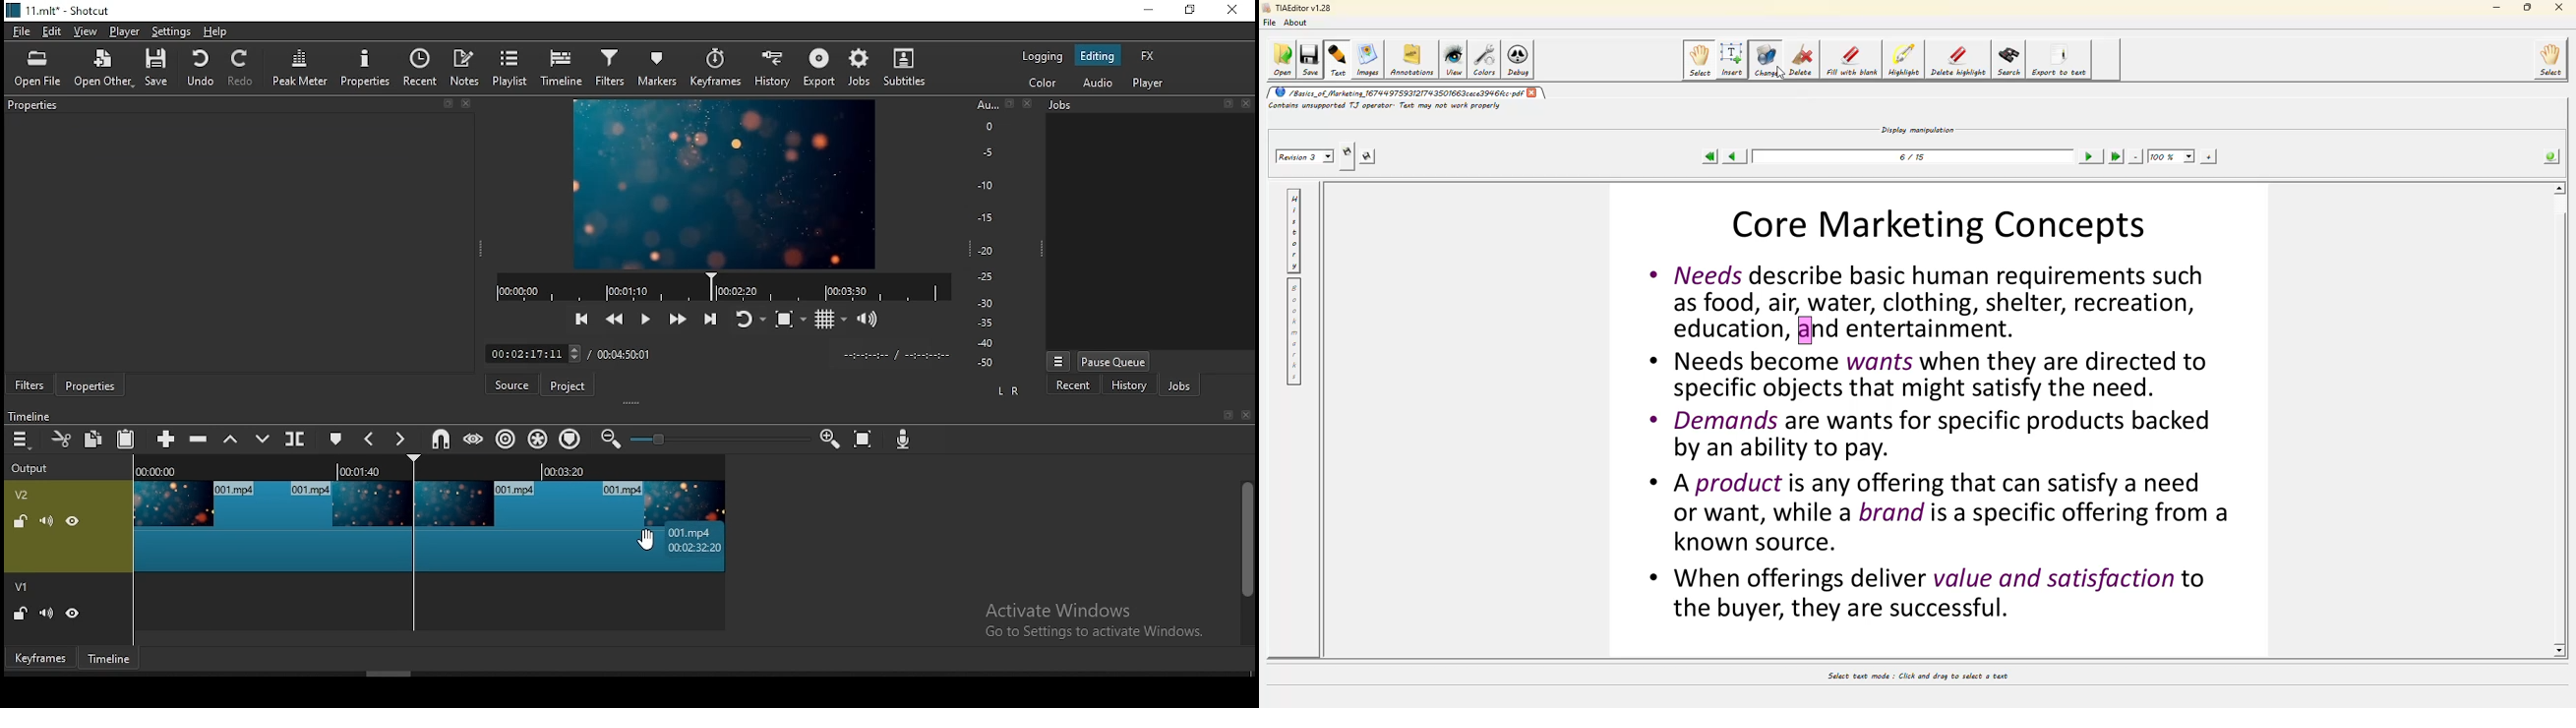  I want to click on ripple all tracks, so click(538, 439).